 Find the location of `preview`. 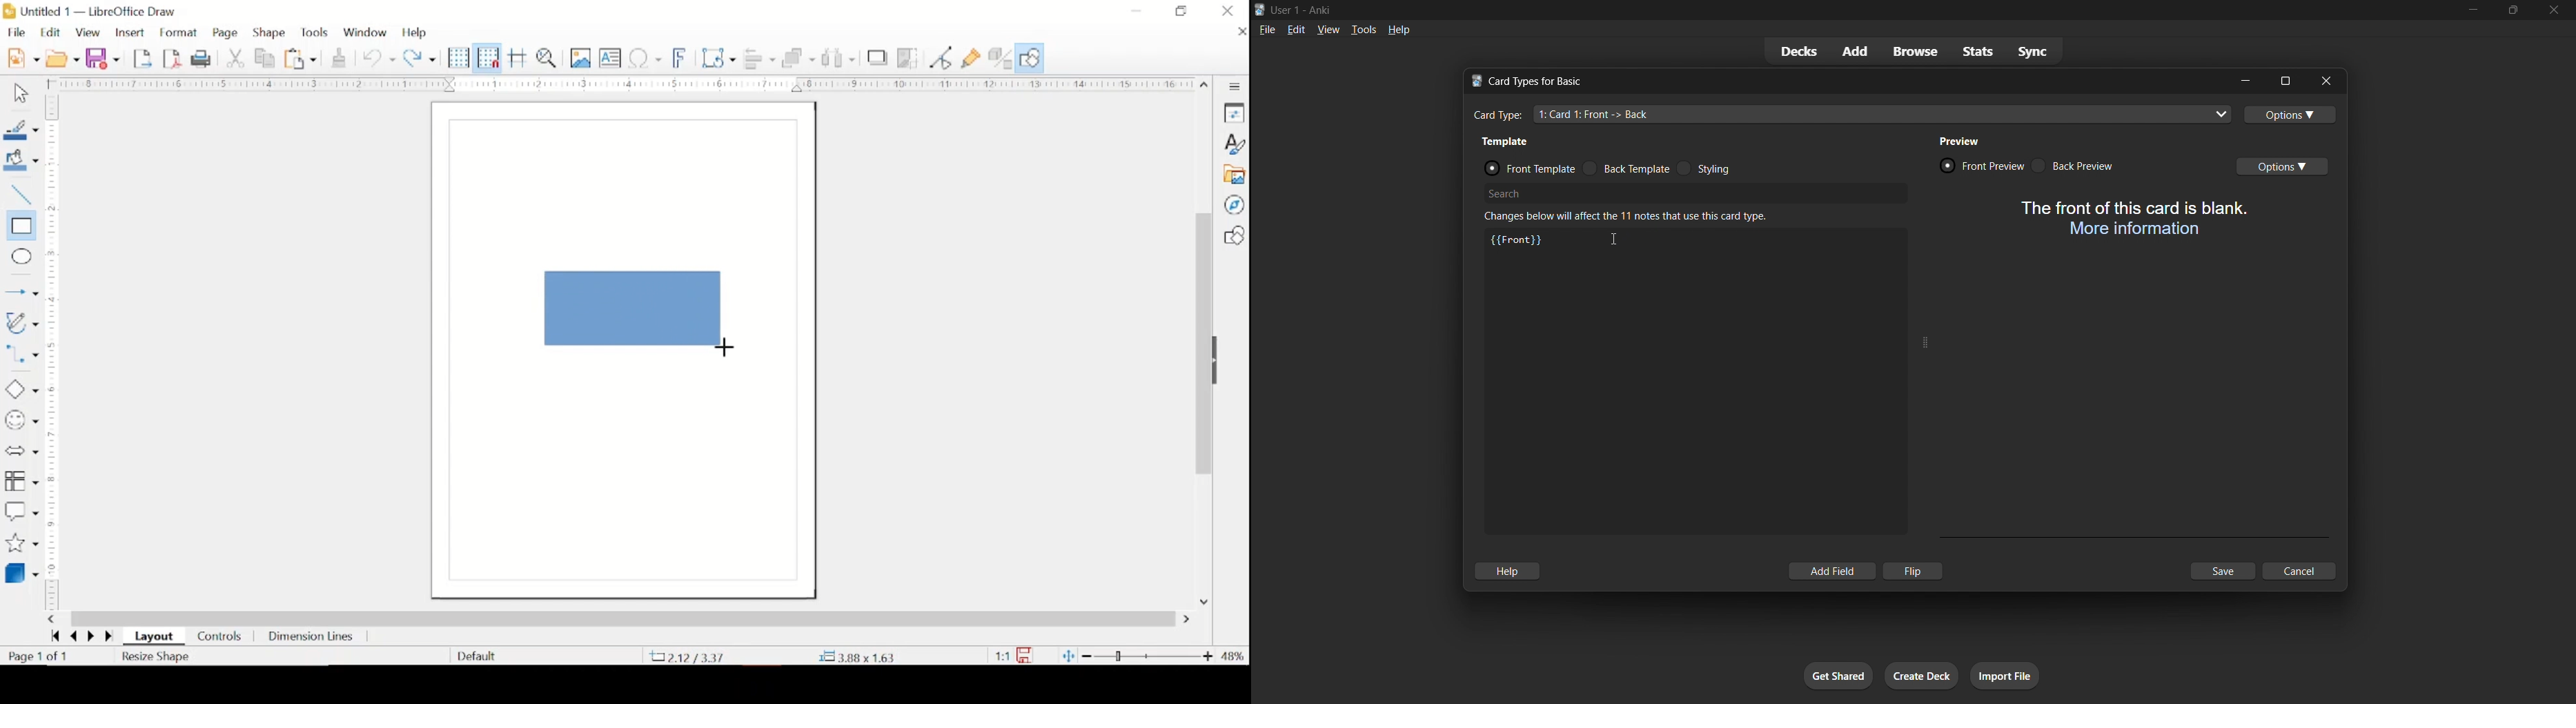

preview is located at coordinates (1958, 140).